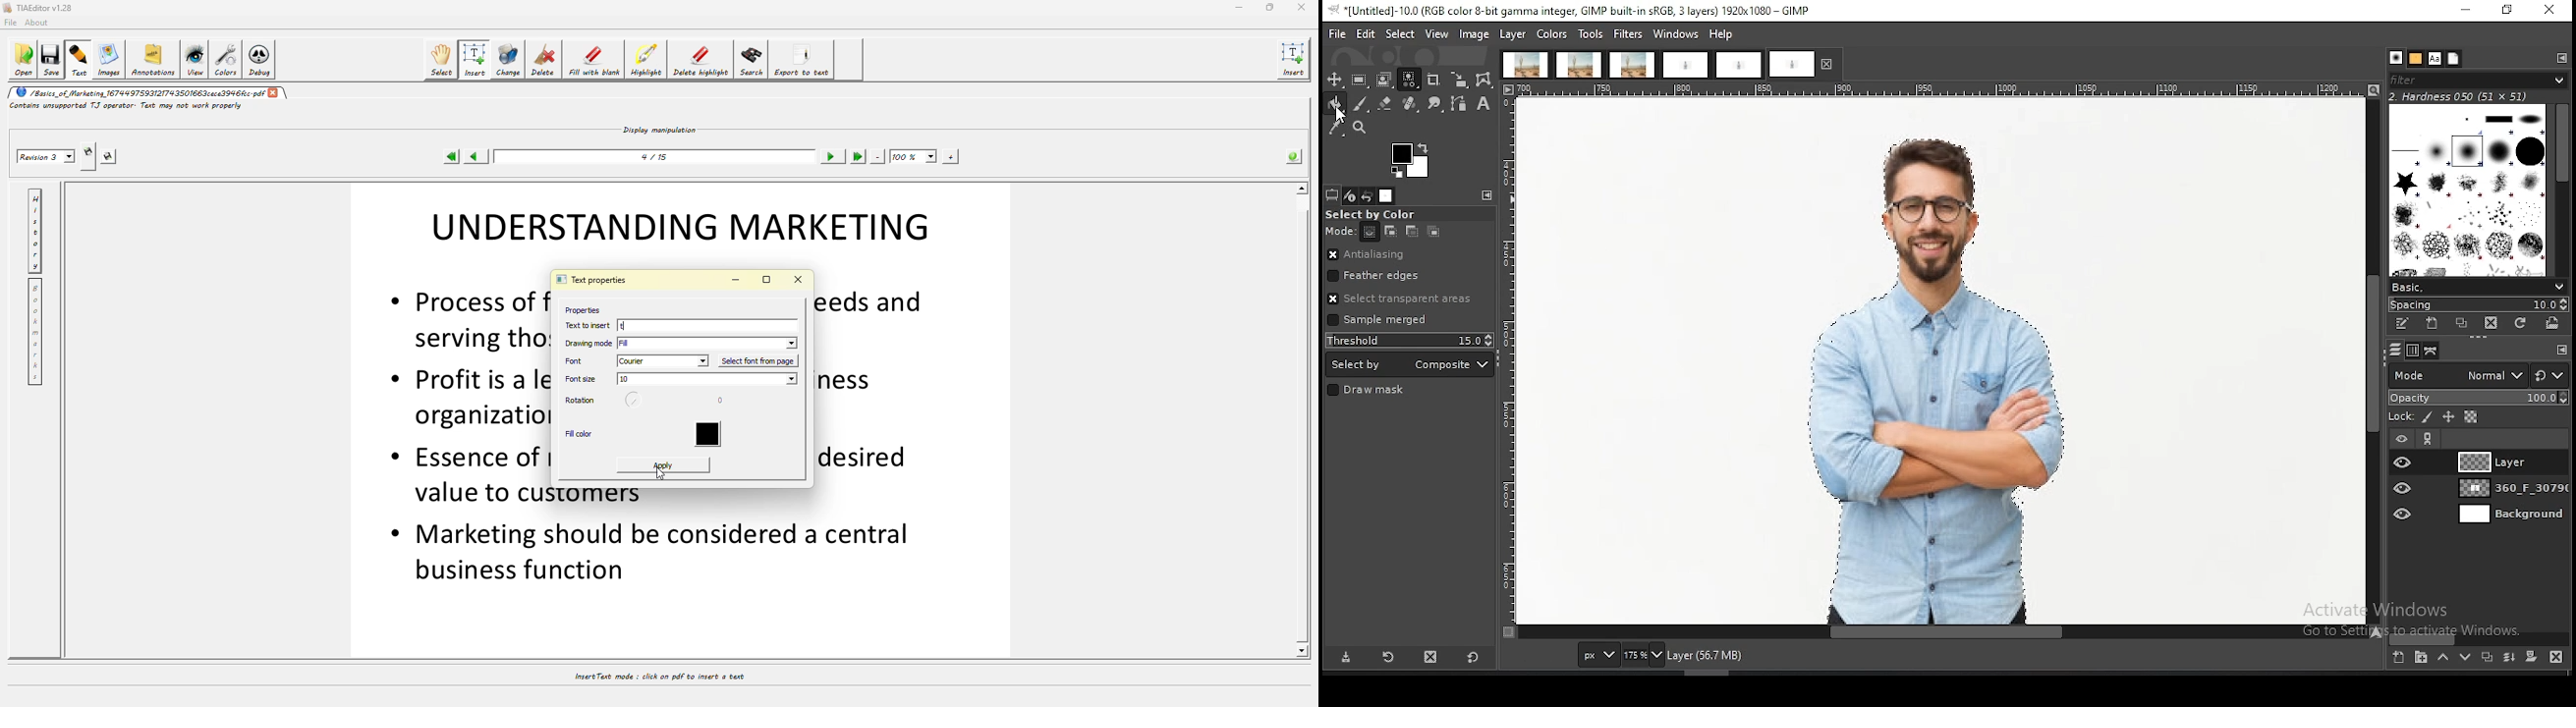  I want to click on delete layer, so click(2559, 659).